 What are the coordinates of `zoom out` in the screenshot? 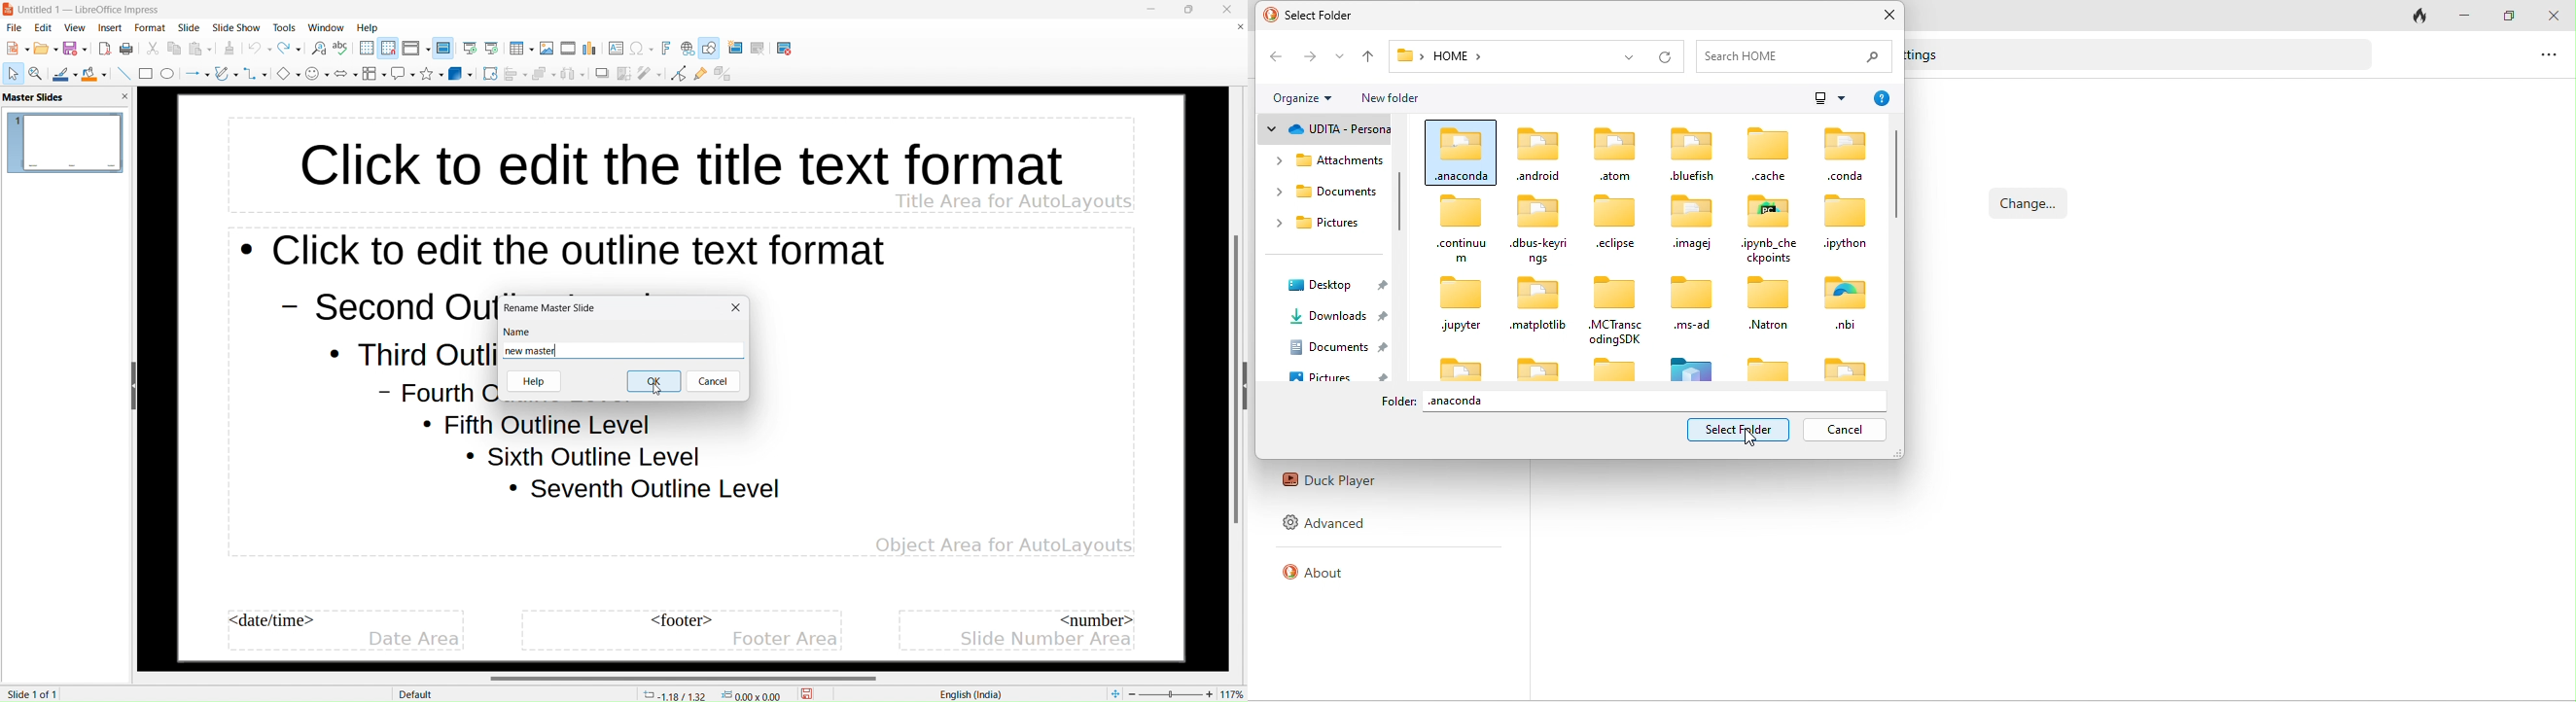 It's located at (1133, 694).